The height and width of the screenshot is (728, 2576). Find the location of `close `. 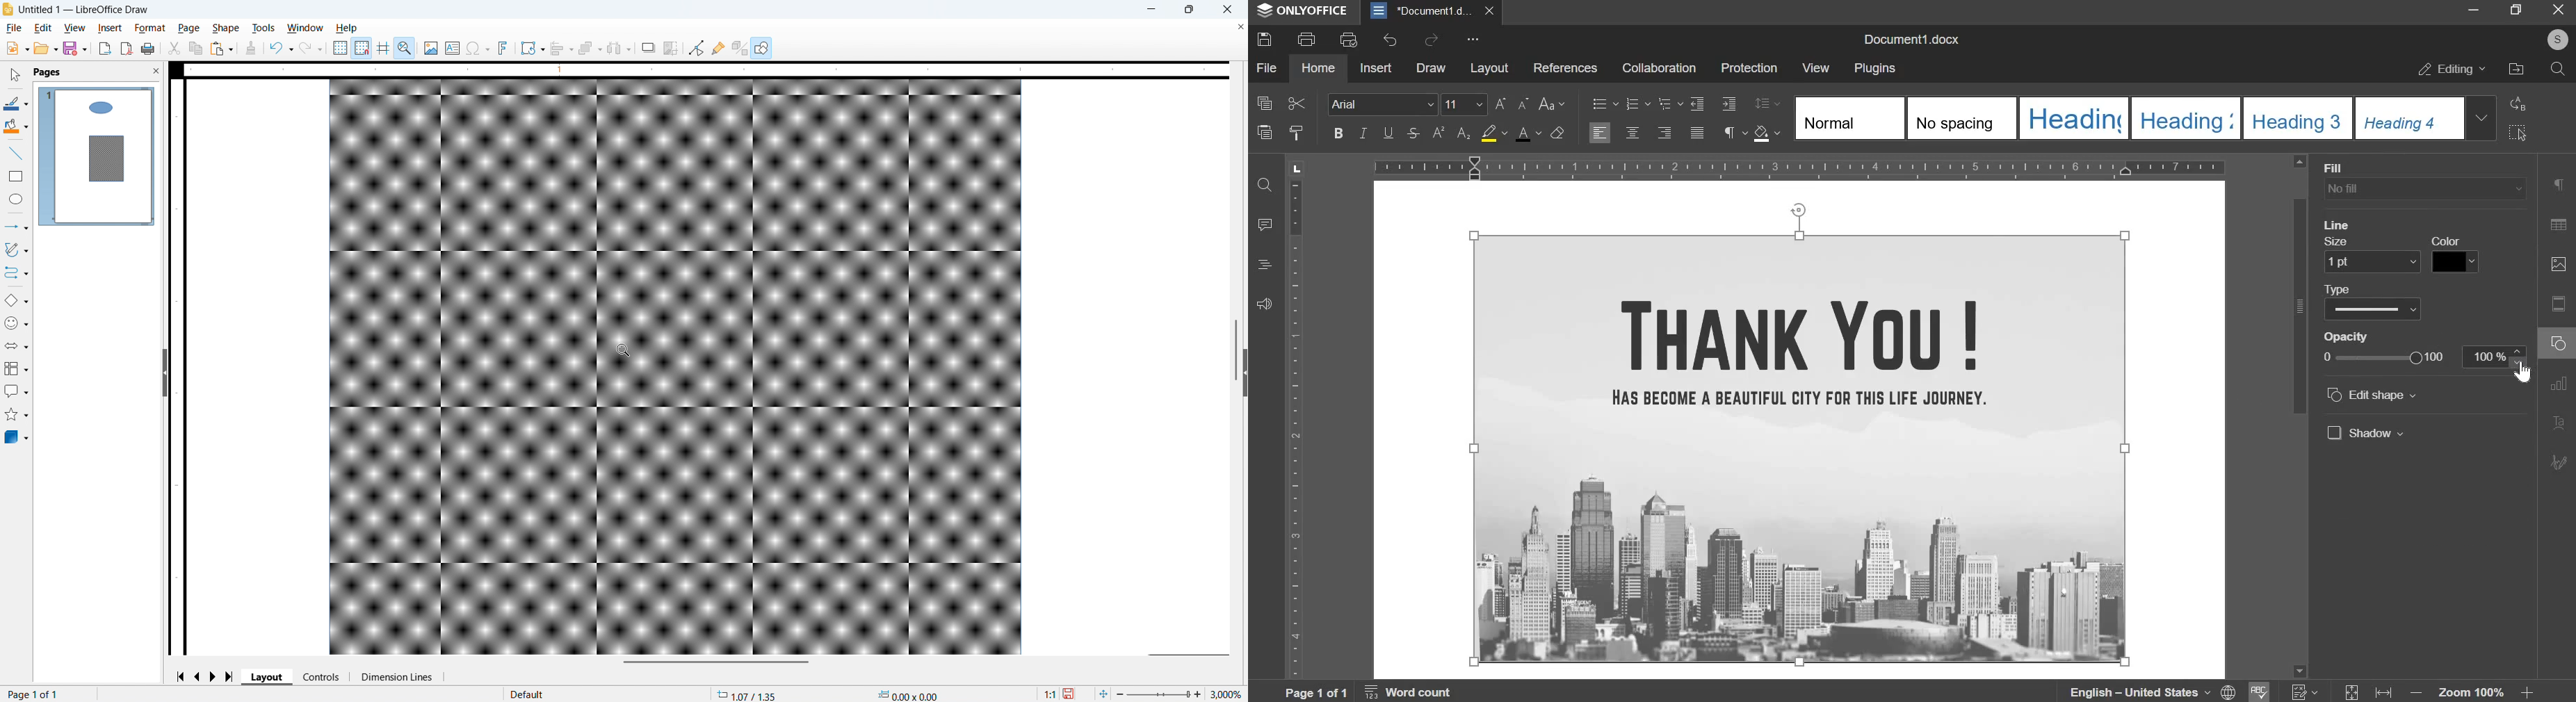

close  is located at coordinates (1226, 10).